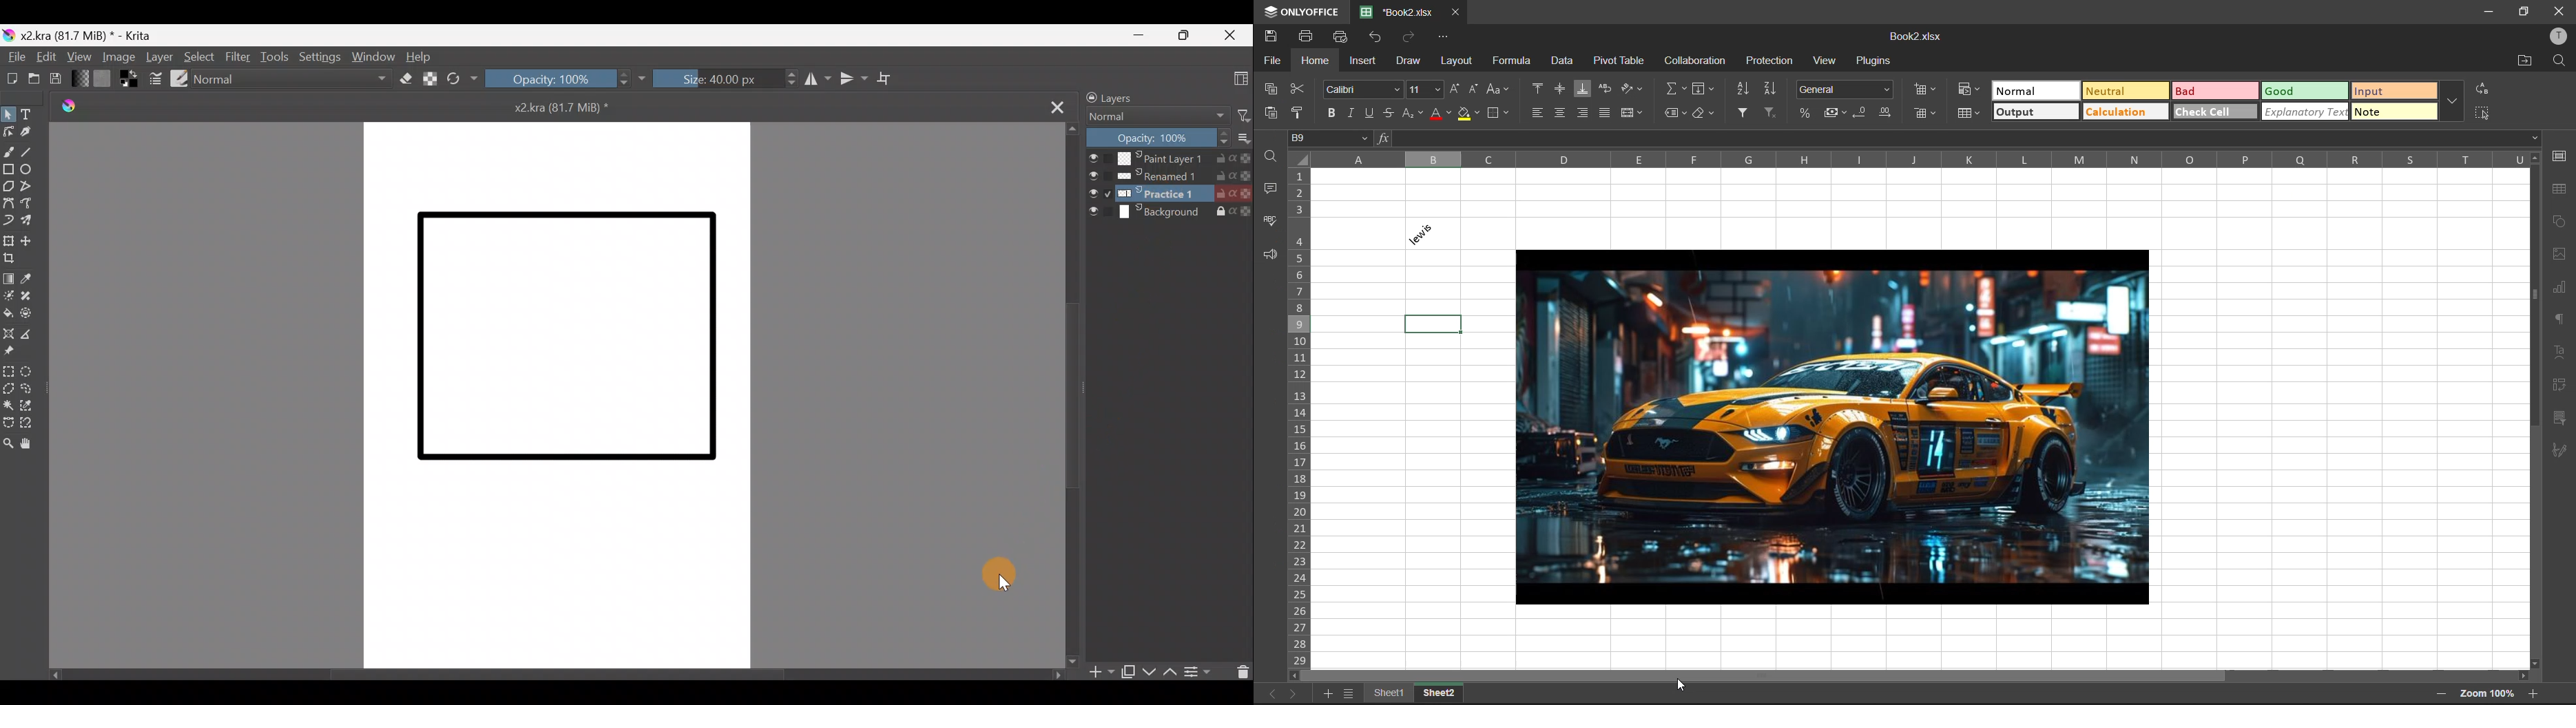 The image size is (2576, 728). What do you see at coordinates (116, 56) in the screenshot?
I see `Image` at bounding box center [116, 56].